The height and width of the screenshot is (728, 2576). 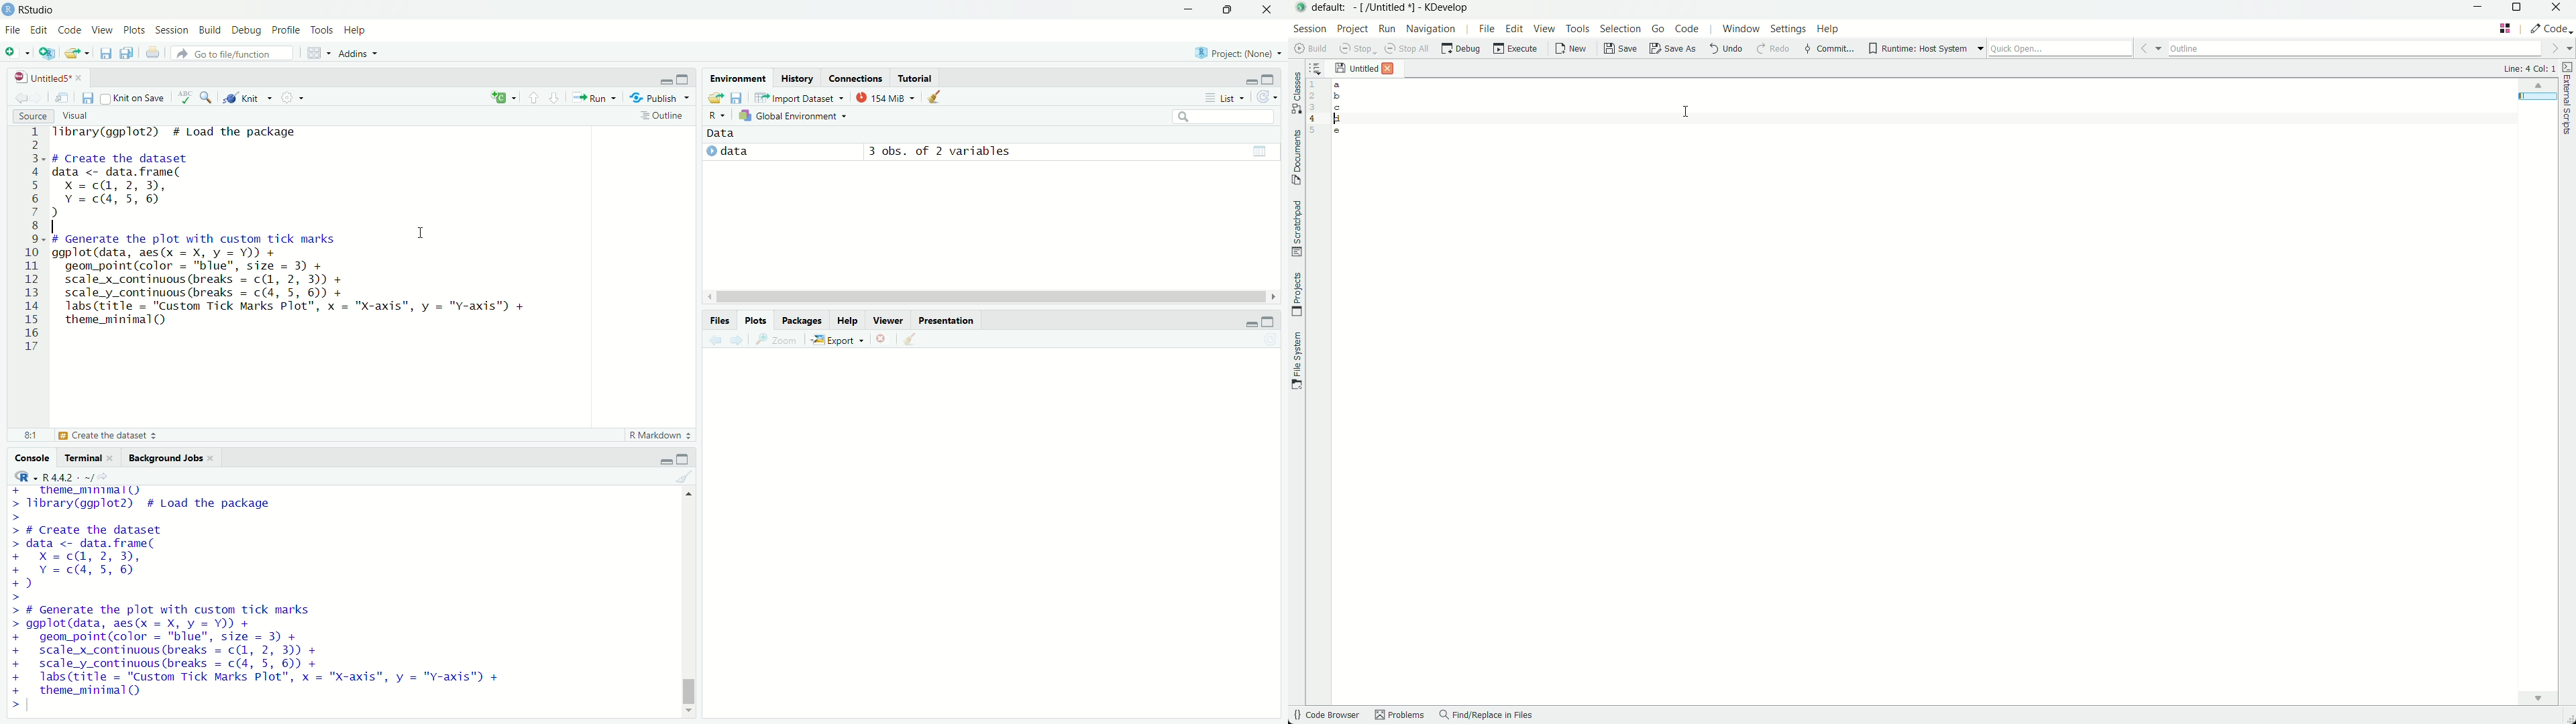 I want to click on code to create the dataset, so click(x=168, y=185).